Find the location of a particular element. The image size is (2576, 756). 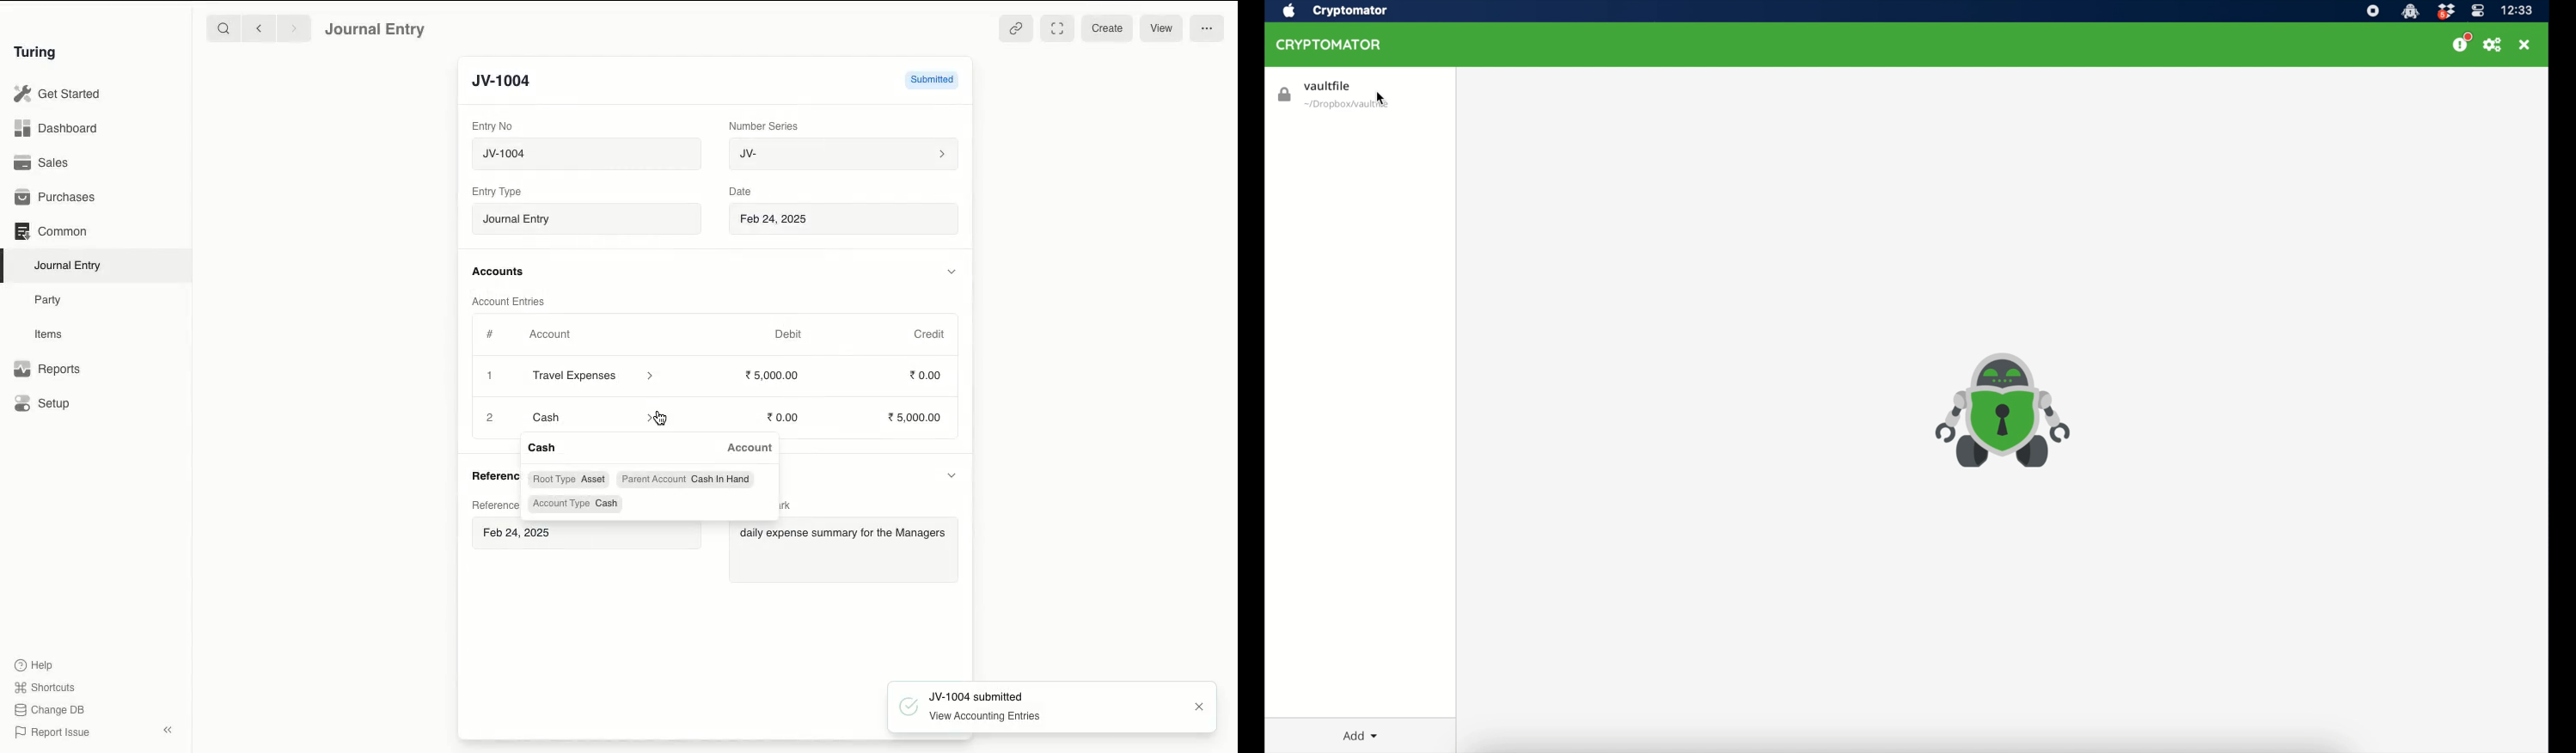

Items is located at coordinates (49, 334).